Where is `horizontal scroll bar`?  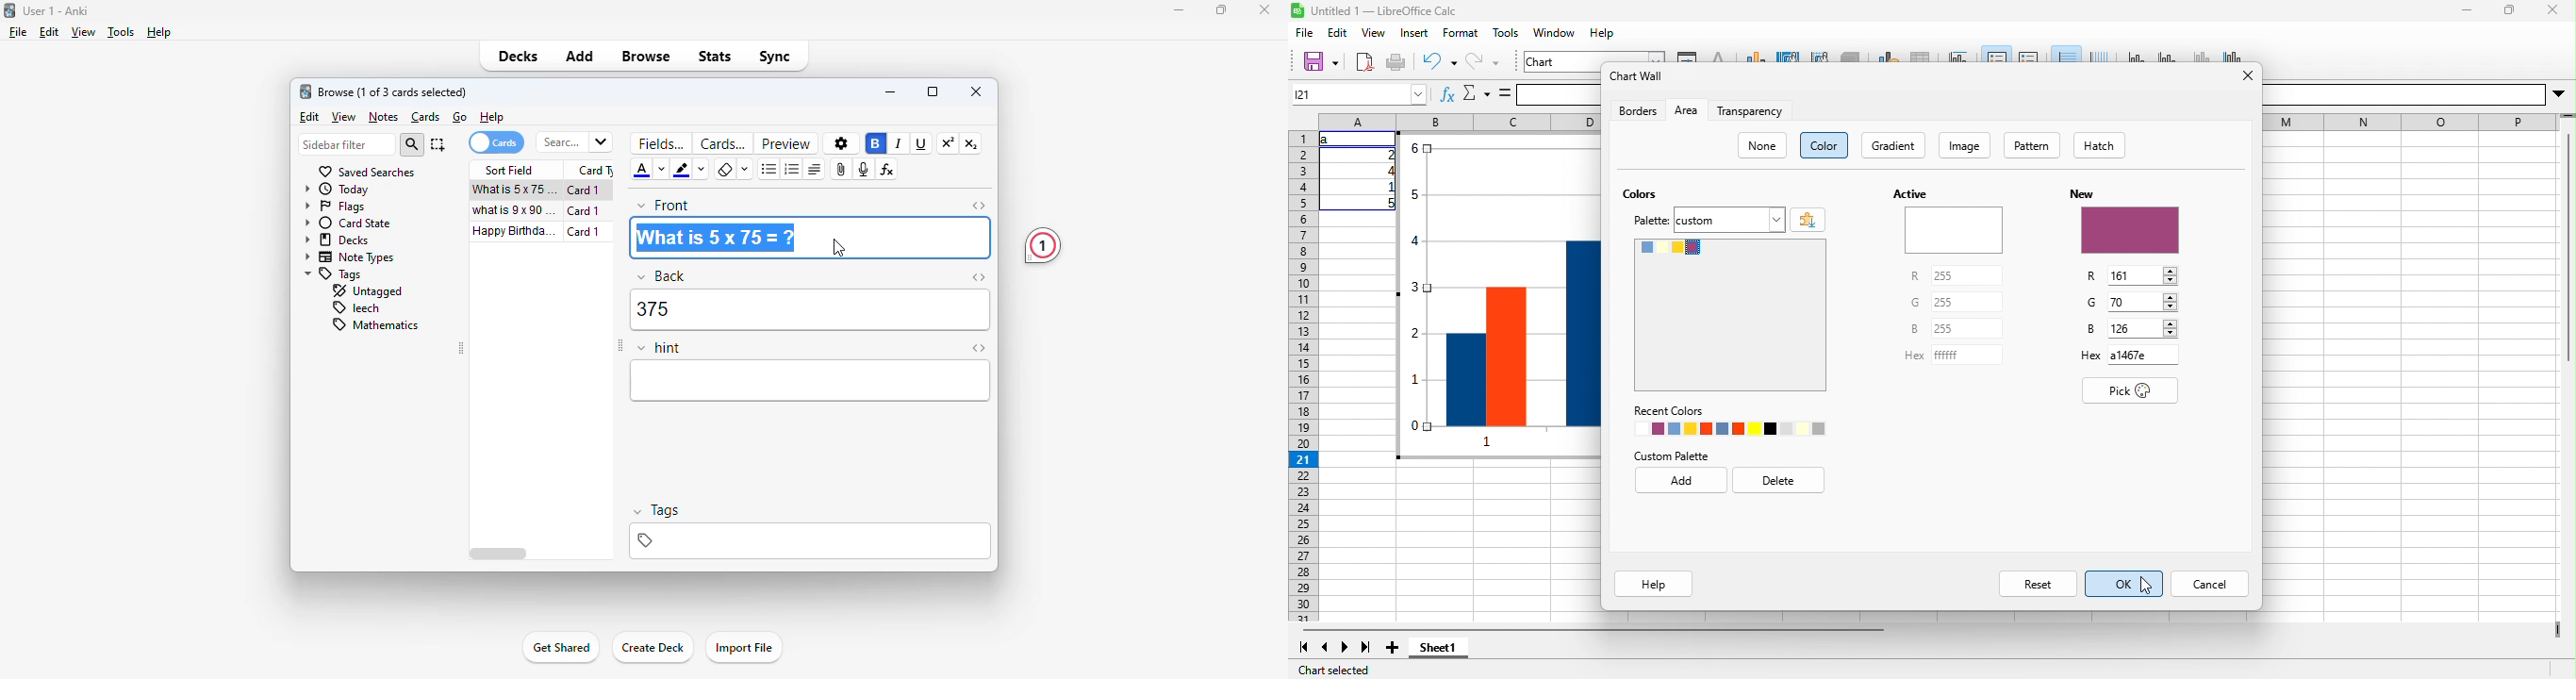 horizontal scroll bar is located at coordinates (499, 554).